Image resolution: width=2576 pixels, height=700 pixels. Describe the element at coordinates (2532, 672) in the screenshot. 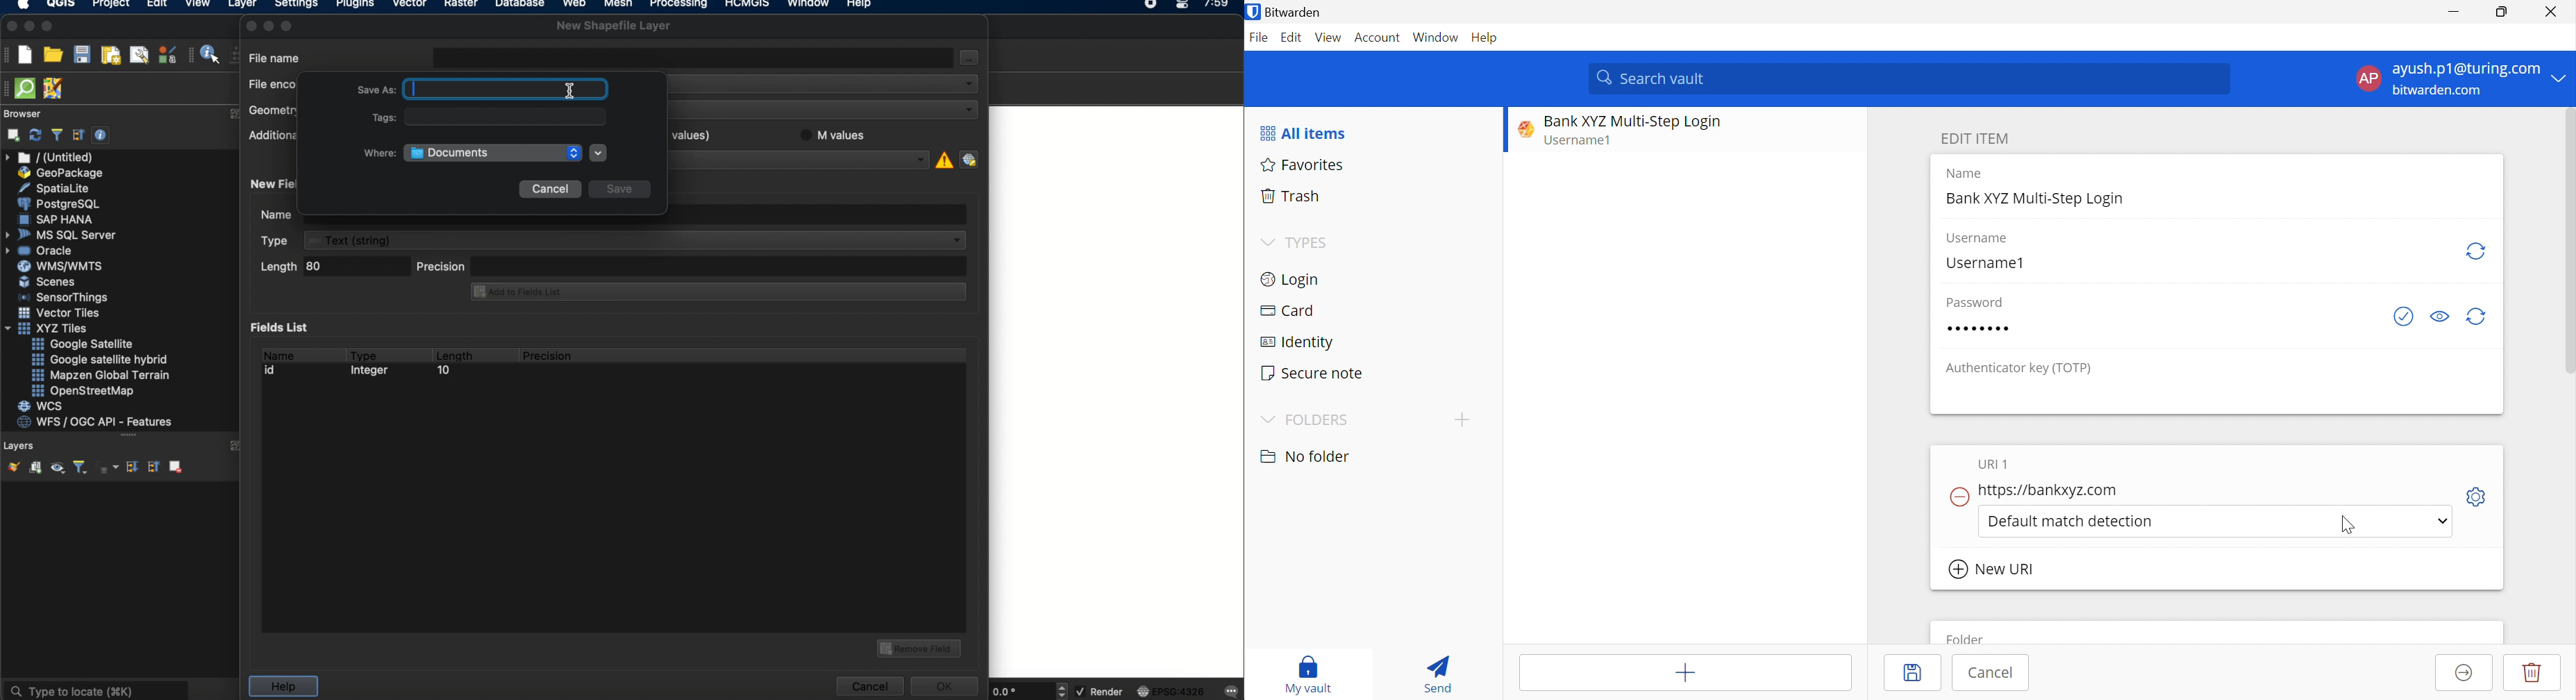

I see `Delete` at that location.